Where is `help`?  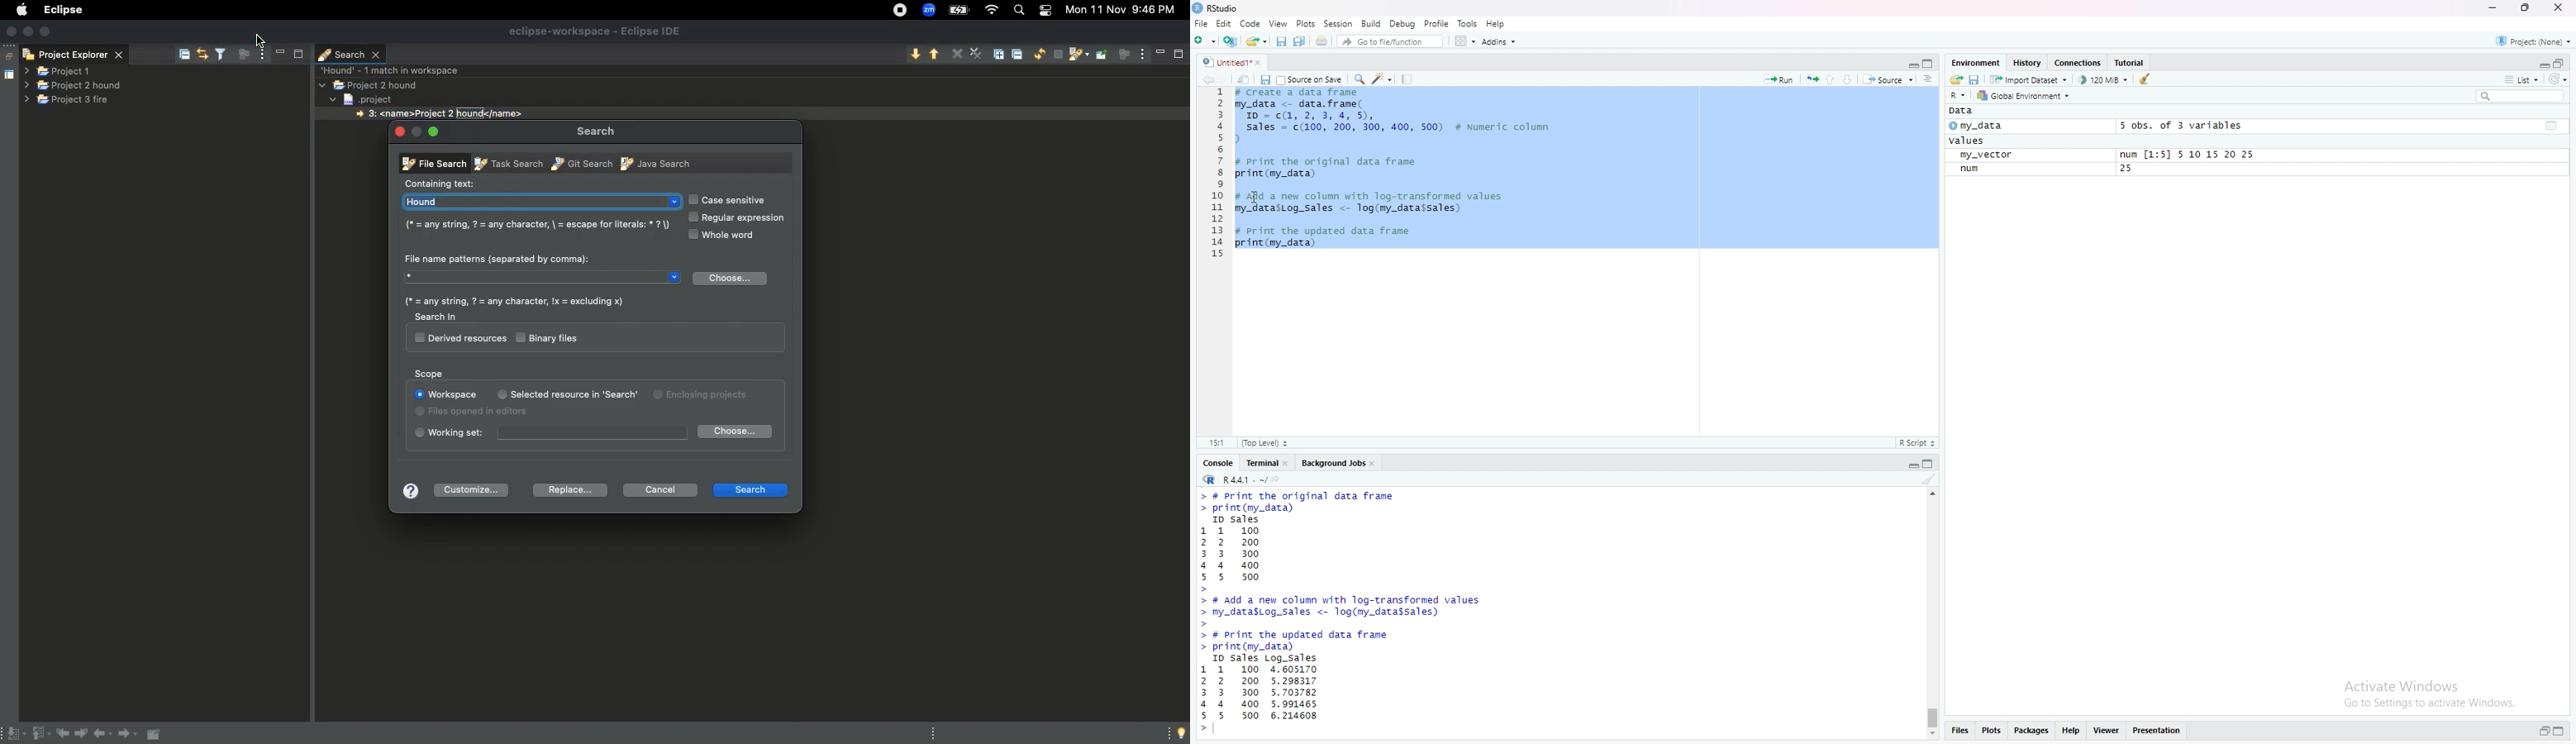 help is located at coordinates (2072, 733).